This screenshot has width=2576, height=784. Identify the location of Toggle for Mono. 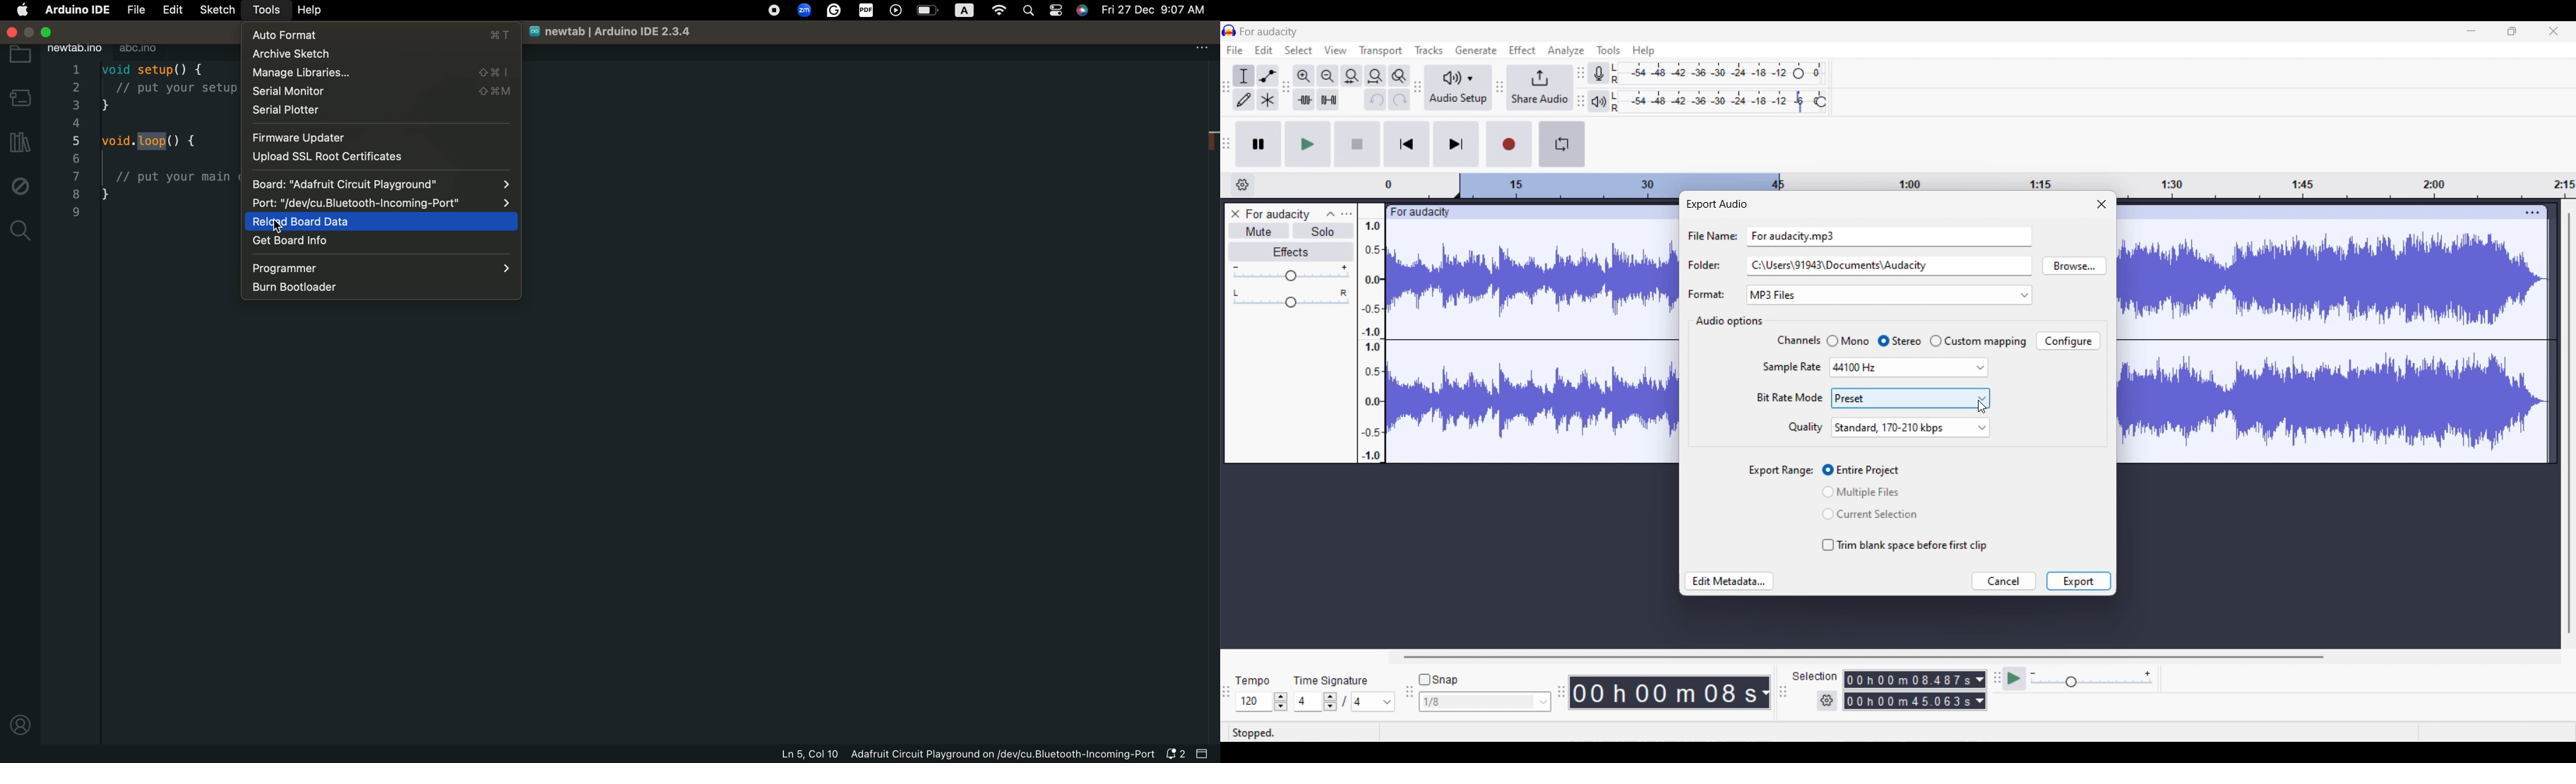
(1847, 341).